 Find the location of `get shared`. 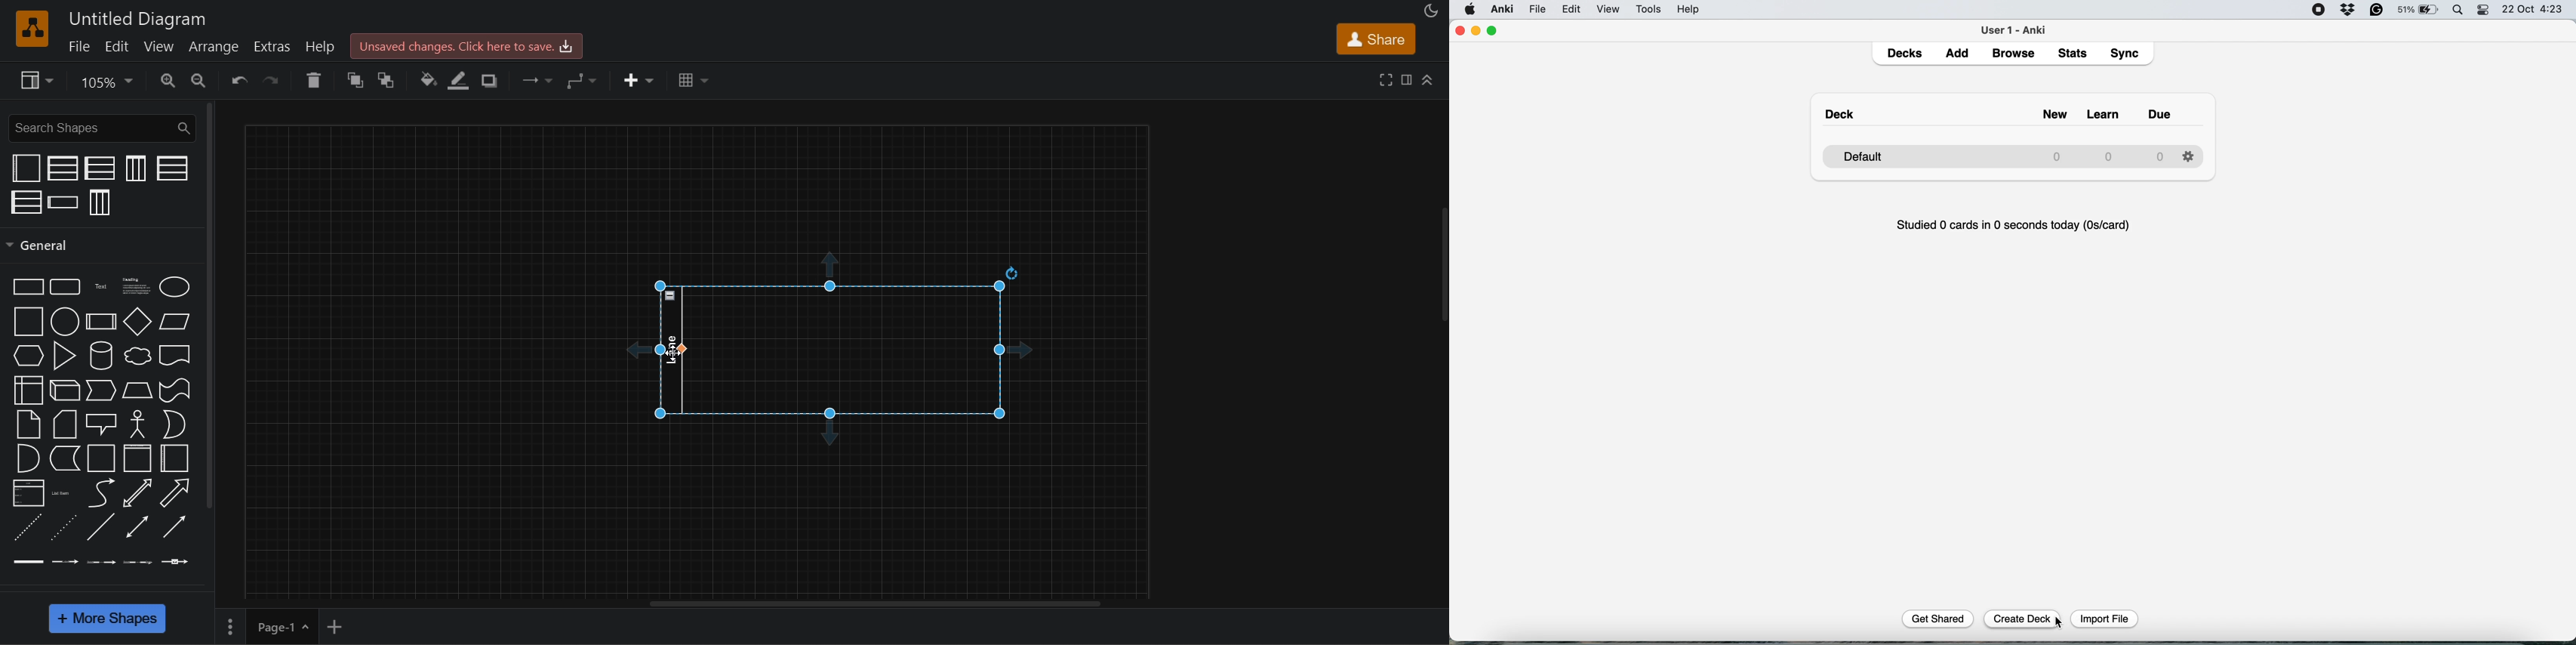

get shared is located at coordinates (1943, 619).